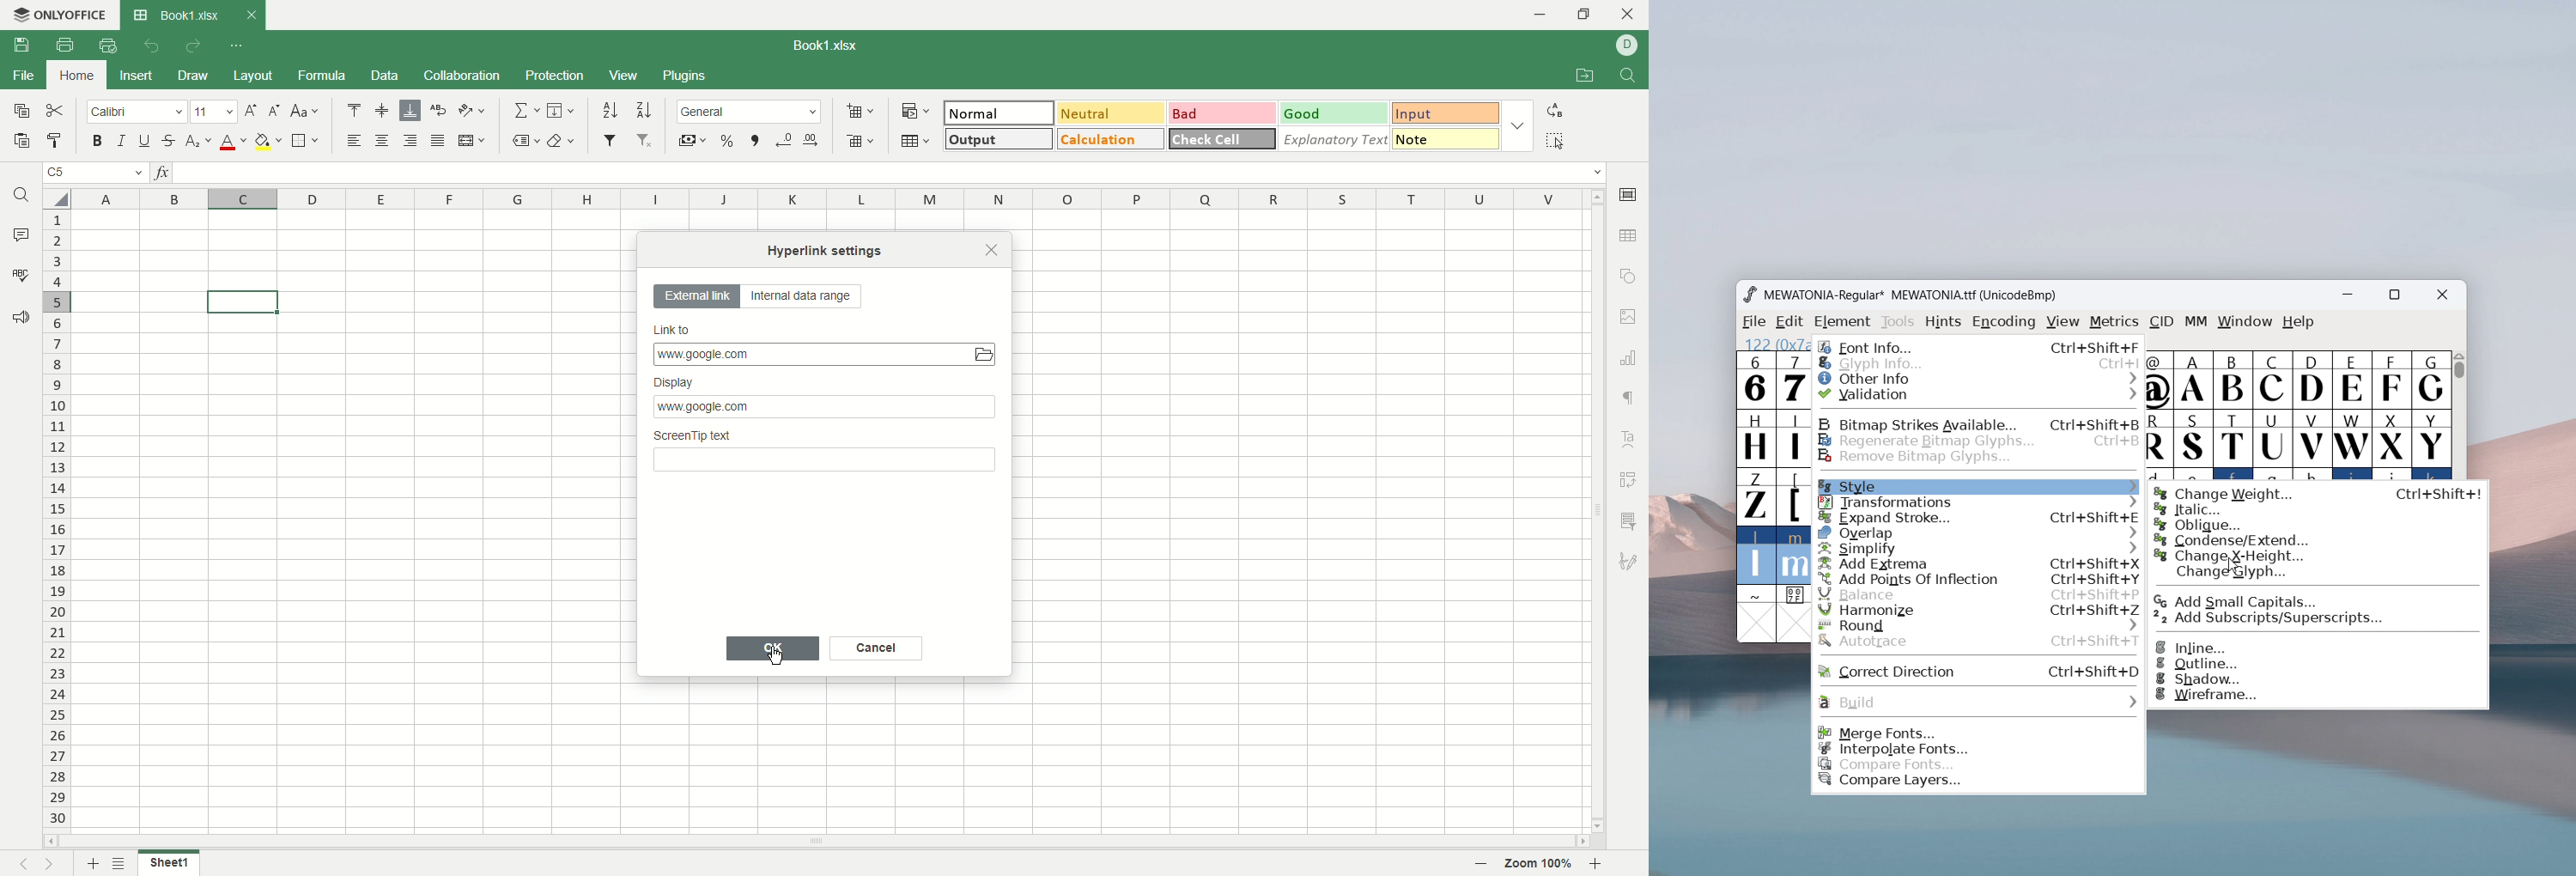 This screenshot has width=2576, height=896. What do you see at coordinates (750, 111) in the screenshot?
I see `general` at bounding box center [750, 111].